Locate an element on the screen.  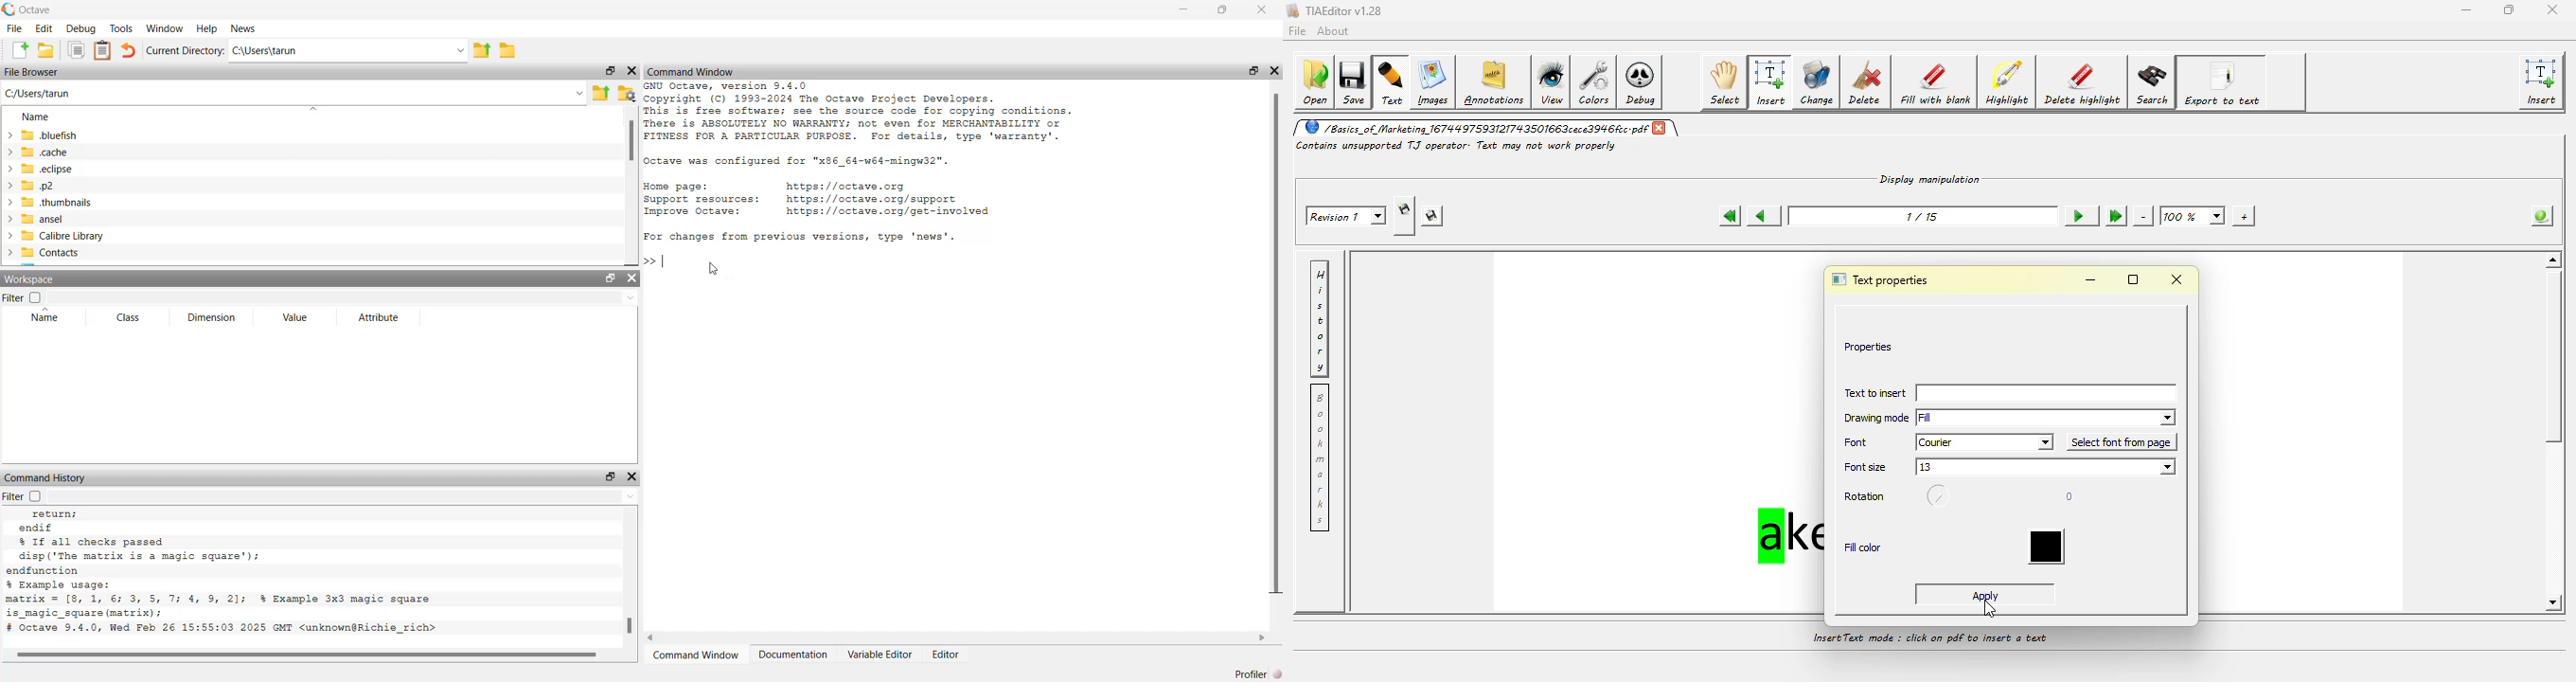
Profiler is located at coordinates (1256, 674).